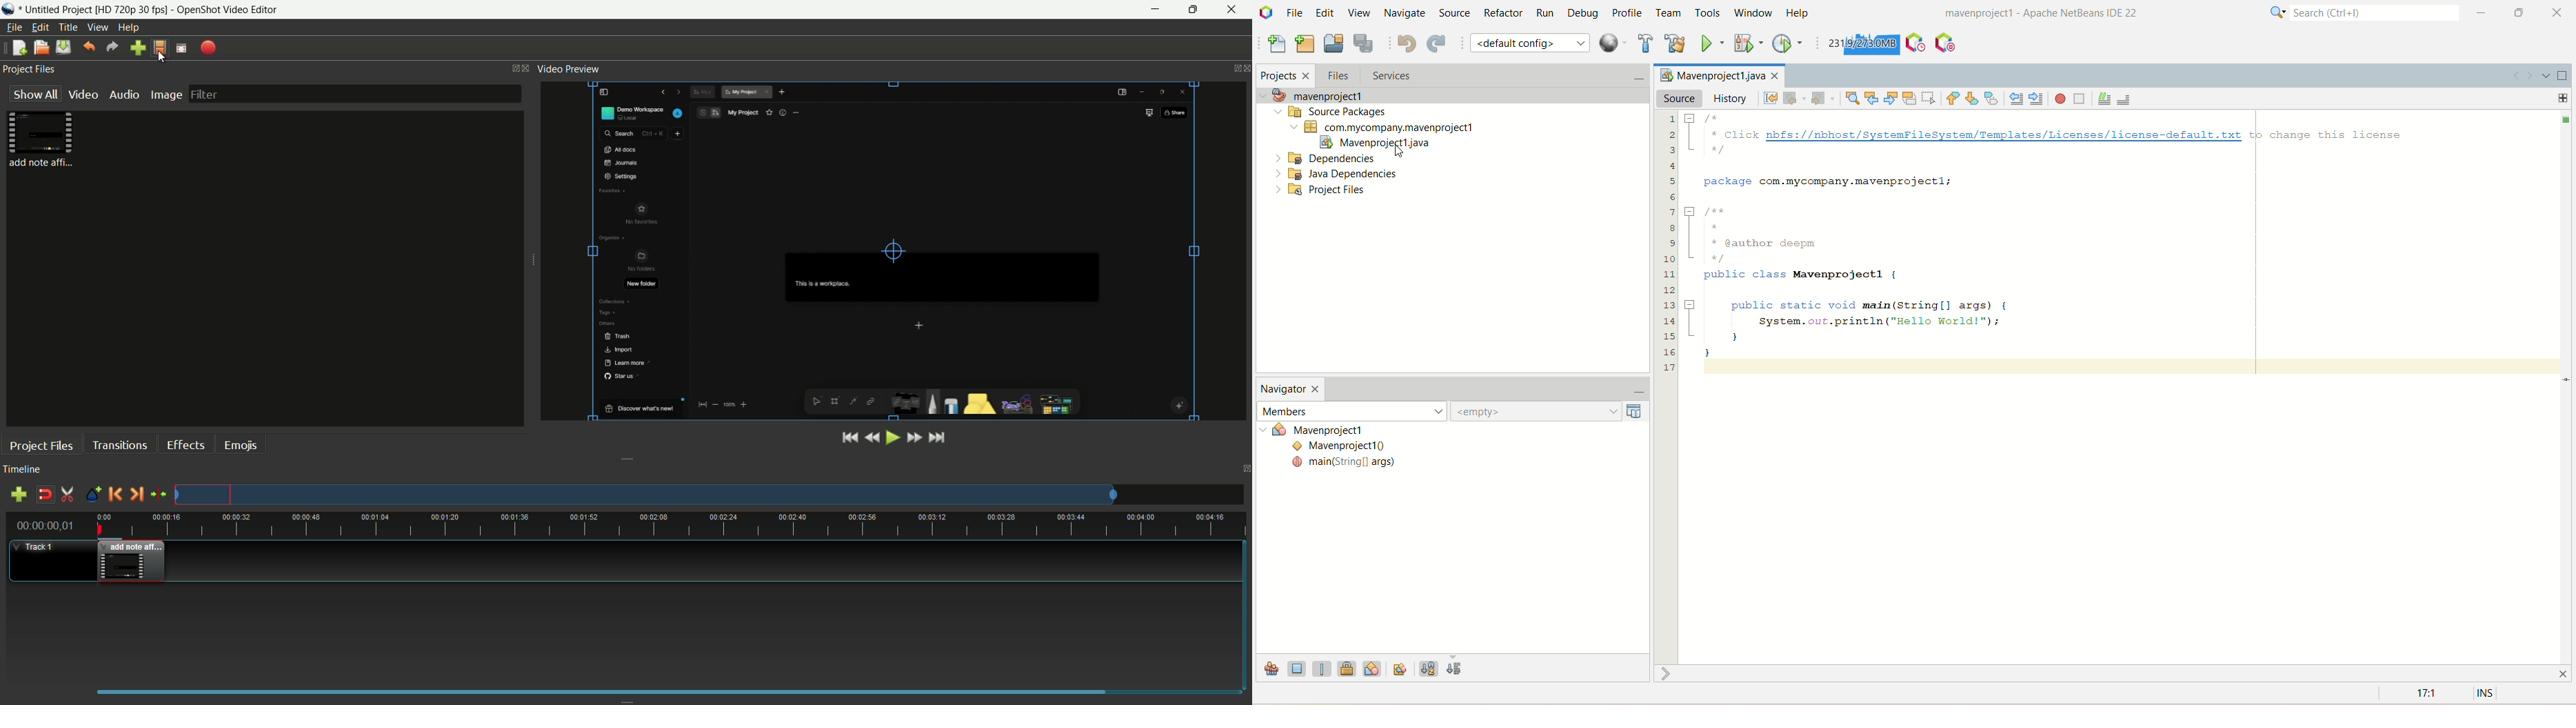 Image resolution: width=2576 pixels, height=728 pixels. I want to click on new file, so click(19, 48).